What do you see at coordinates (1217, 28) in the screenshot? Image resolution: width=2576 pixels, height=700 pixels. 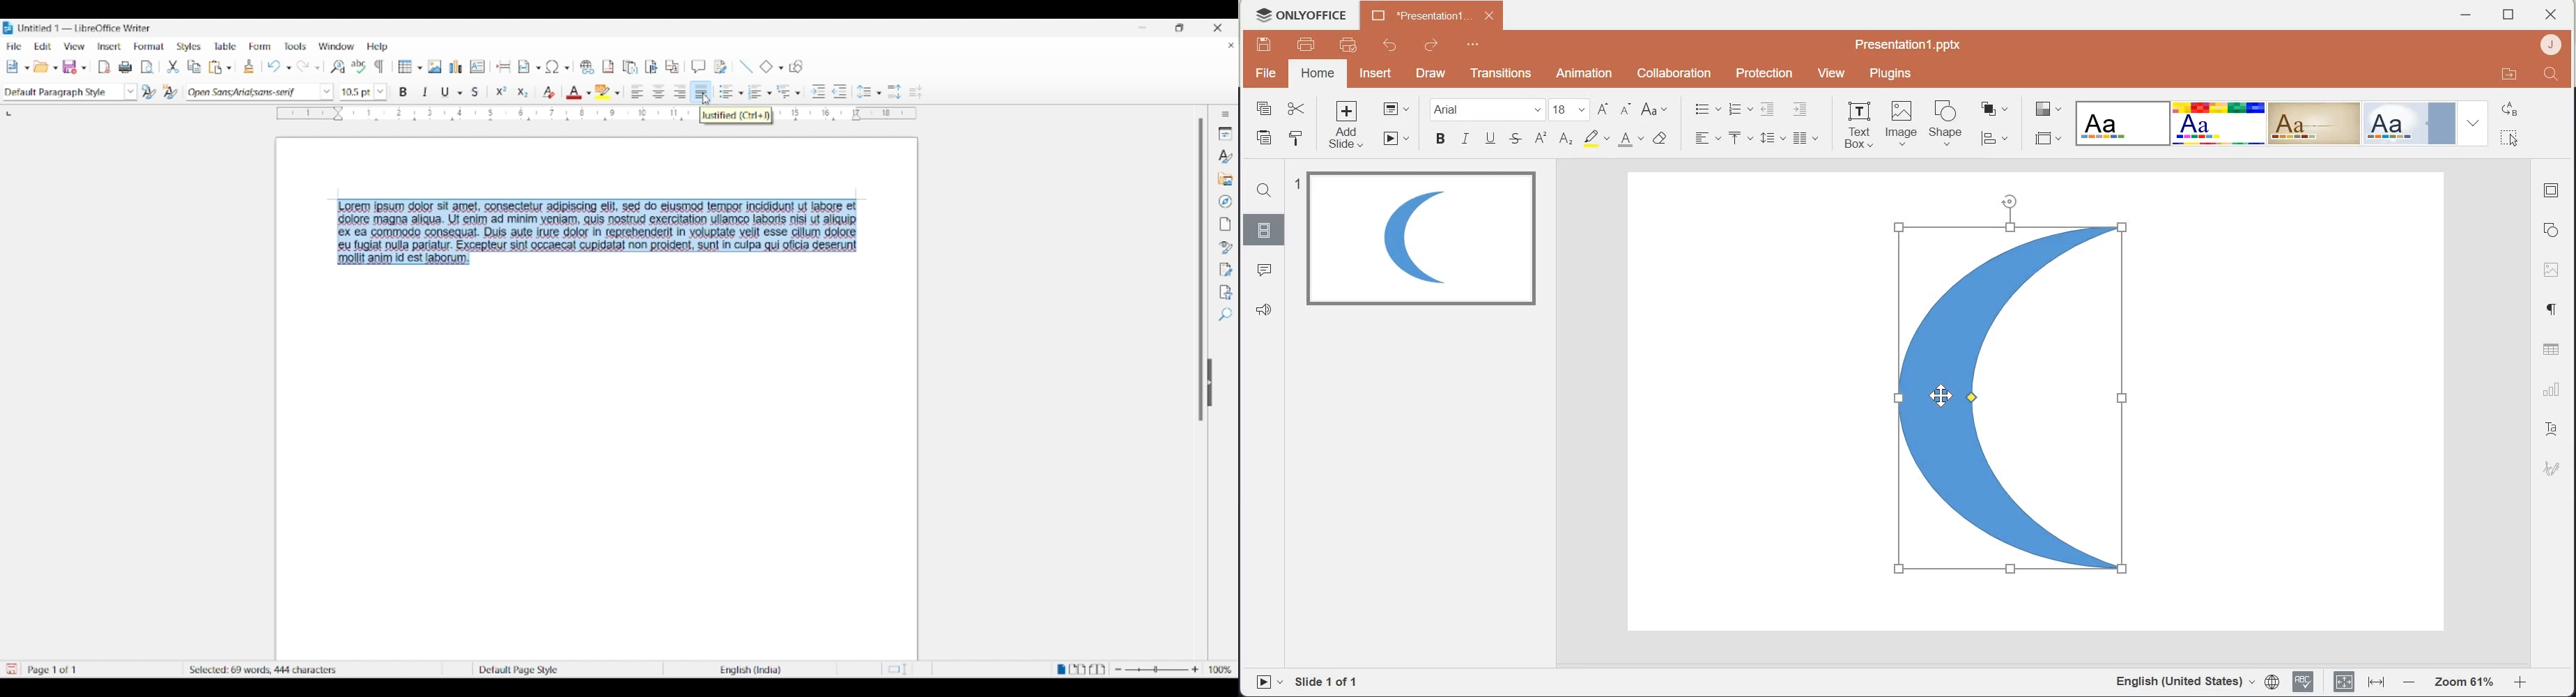 I see `Close interface` at bounding box center [1217, 28].